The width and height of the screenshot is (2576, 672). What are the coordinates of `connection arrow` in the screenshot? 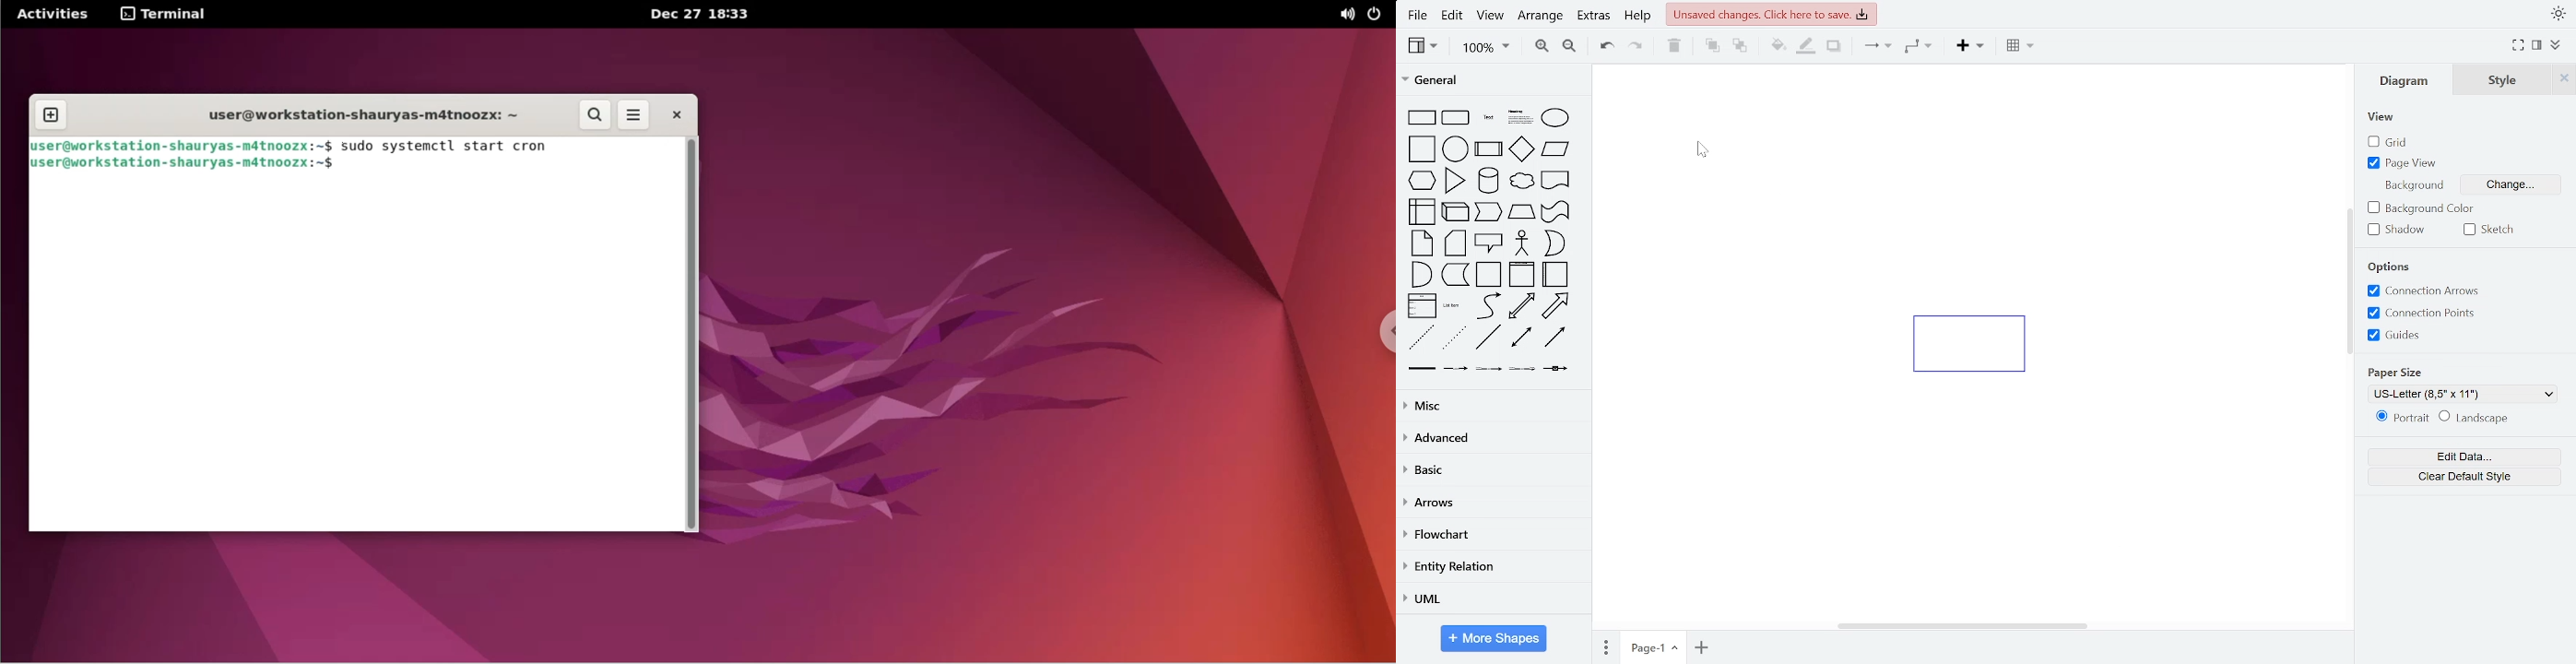 It's located at (2422, 290).